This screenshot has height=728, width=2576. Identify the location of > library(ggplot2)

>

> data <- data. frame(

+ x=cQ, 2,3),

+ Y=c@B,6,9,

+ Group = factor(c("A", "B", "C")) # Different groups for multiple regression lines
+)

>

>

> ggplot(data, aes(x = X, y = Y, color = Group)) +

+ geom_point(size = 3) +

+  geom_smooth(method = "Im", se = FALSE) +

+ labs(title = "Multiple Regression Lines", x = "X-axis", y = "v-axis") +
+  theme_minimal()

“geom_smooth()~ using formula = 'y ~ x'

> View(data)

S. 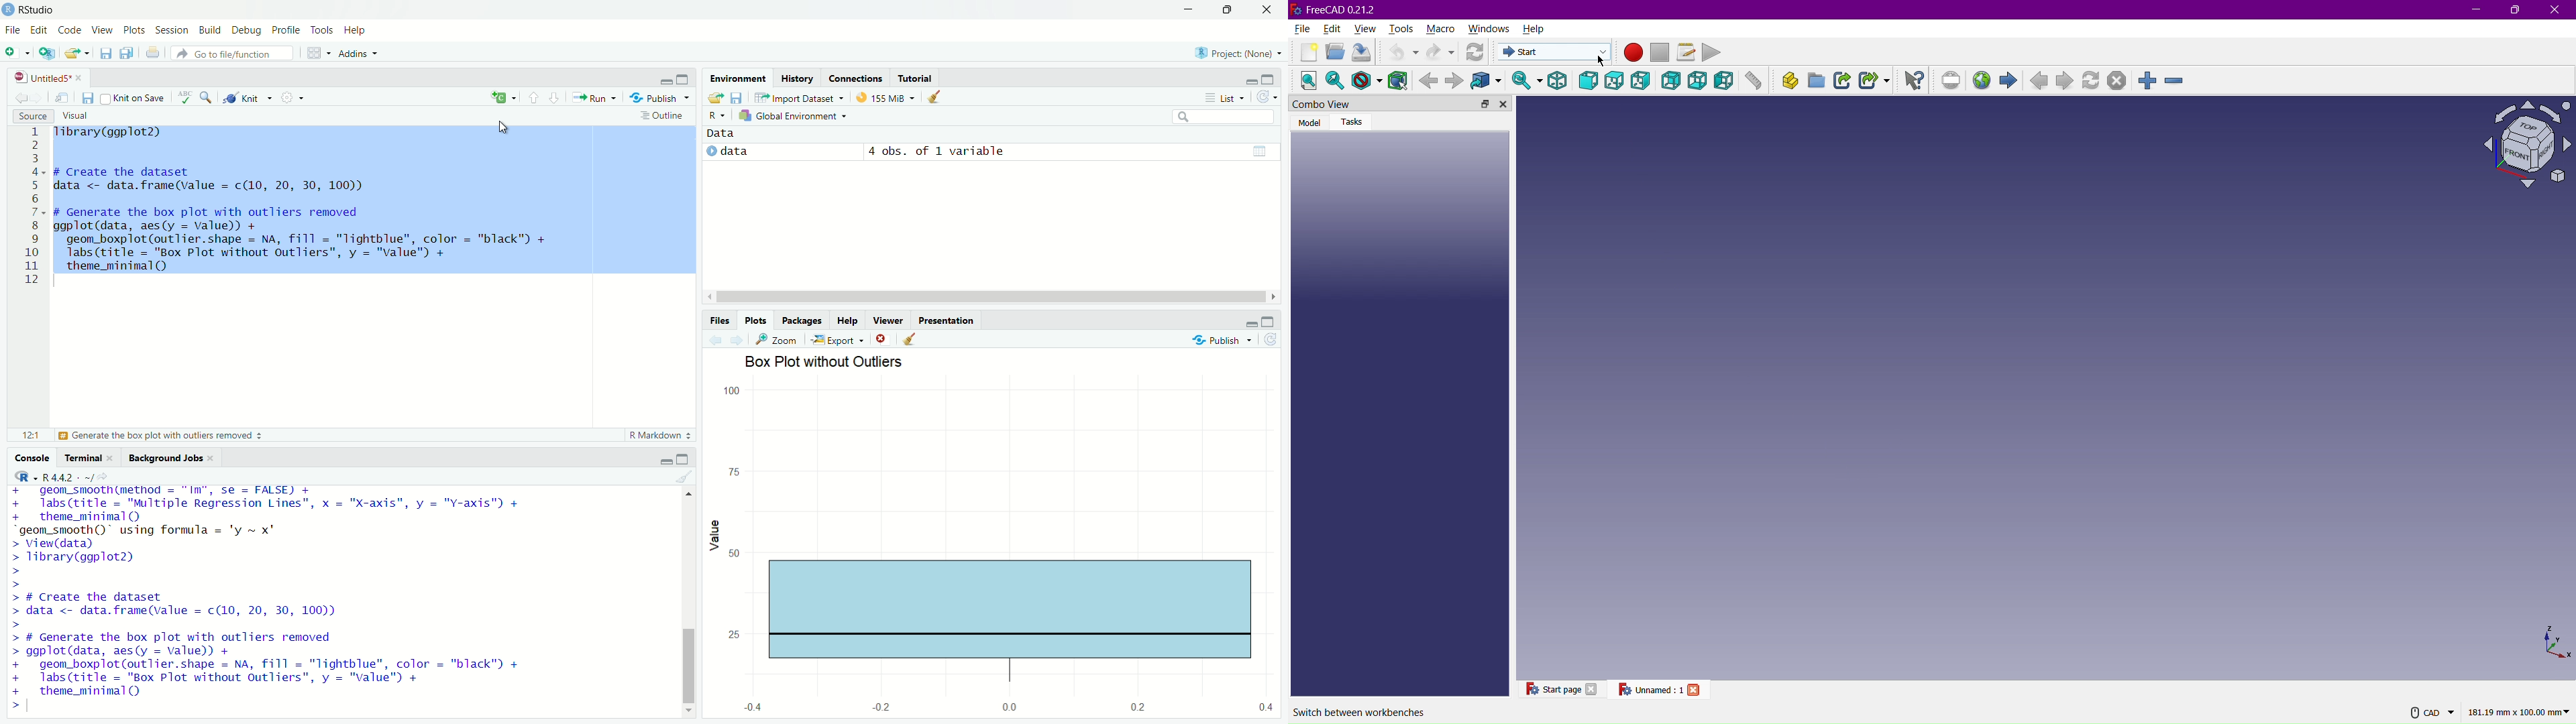
(316, 598).